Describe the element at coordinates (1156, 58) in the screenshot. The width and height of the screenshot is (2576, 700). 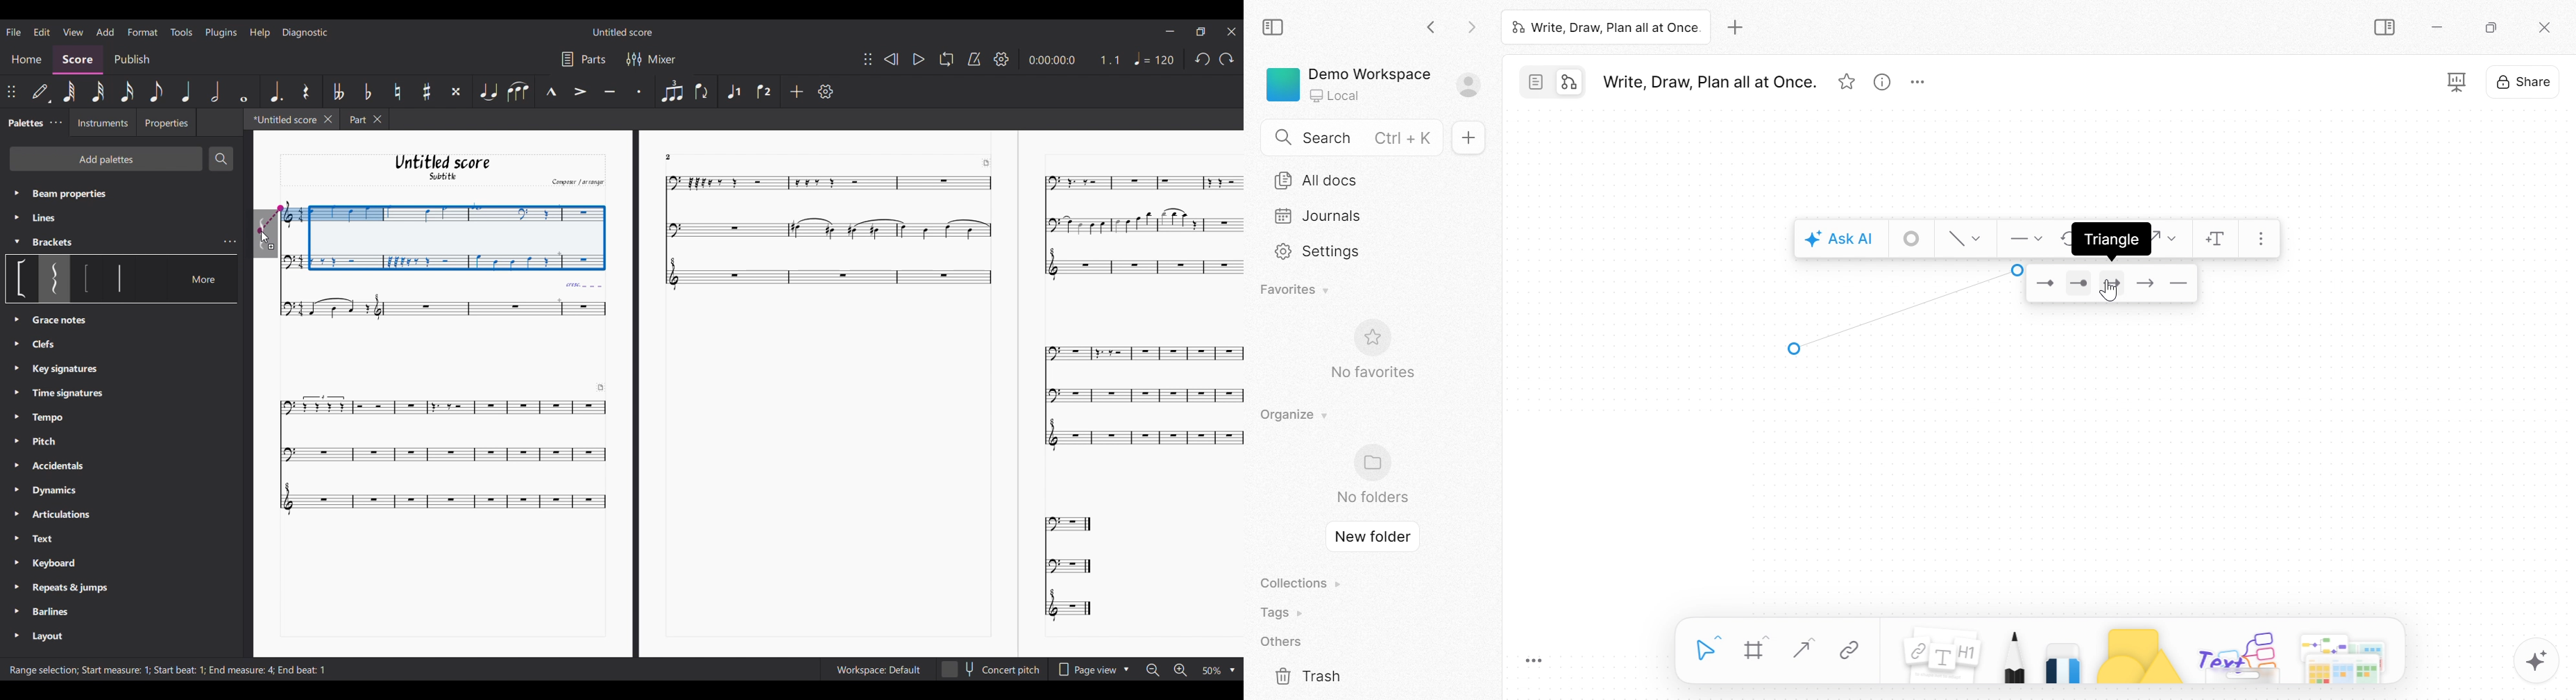
I see `Tempo` at that location.